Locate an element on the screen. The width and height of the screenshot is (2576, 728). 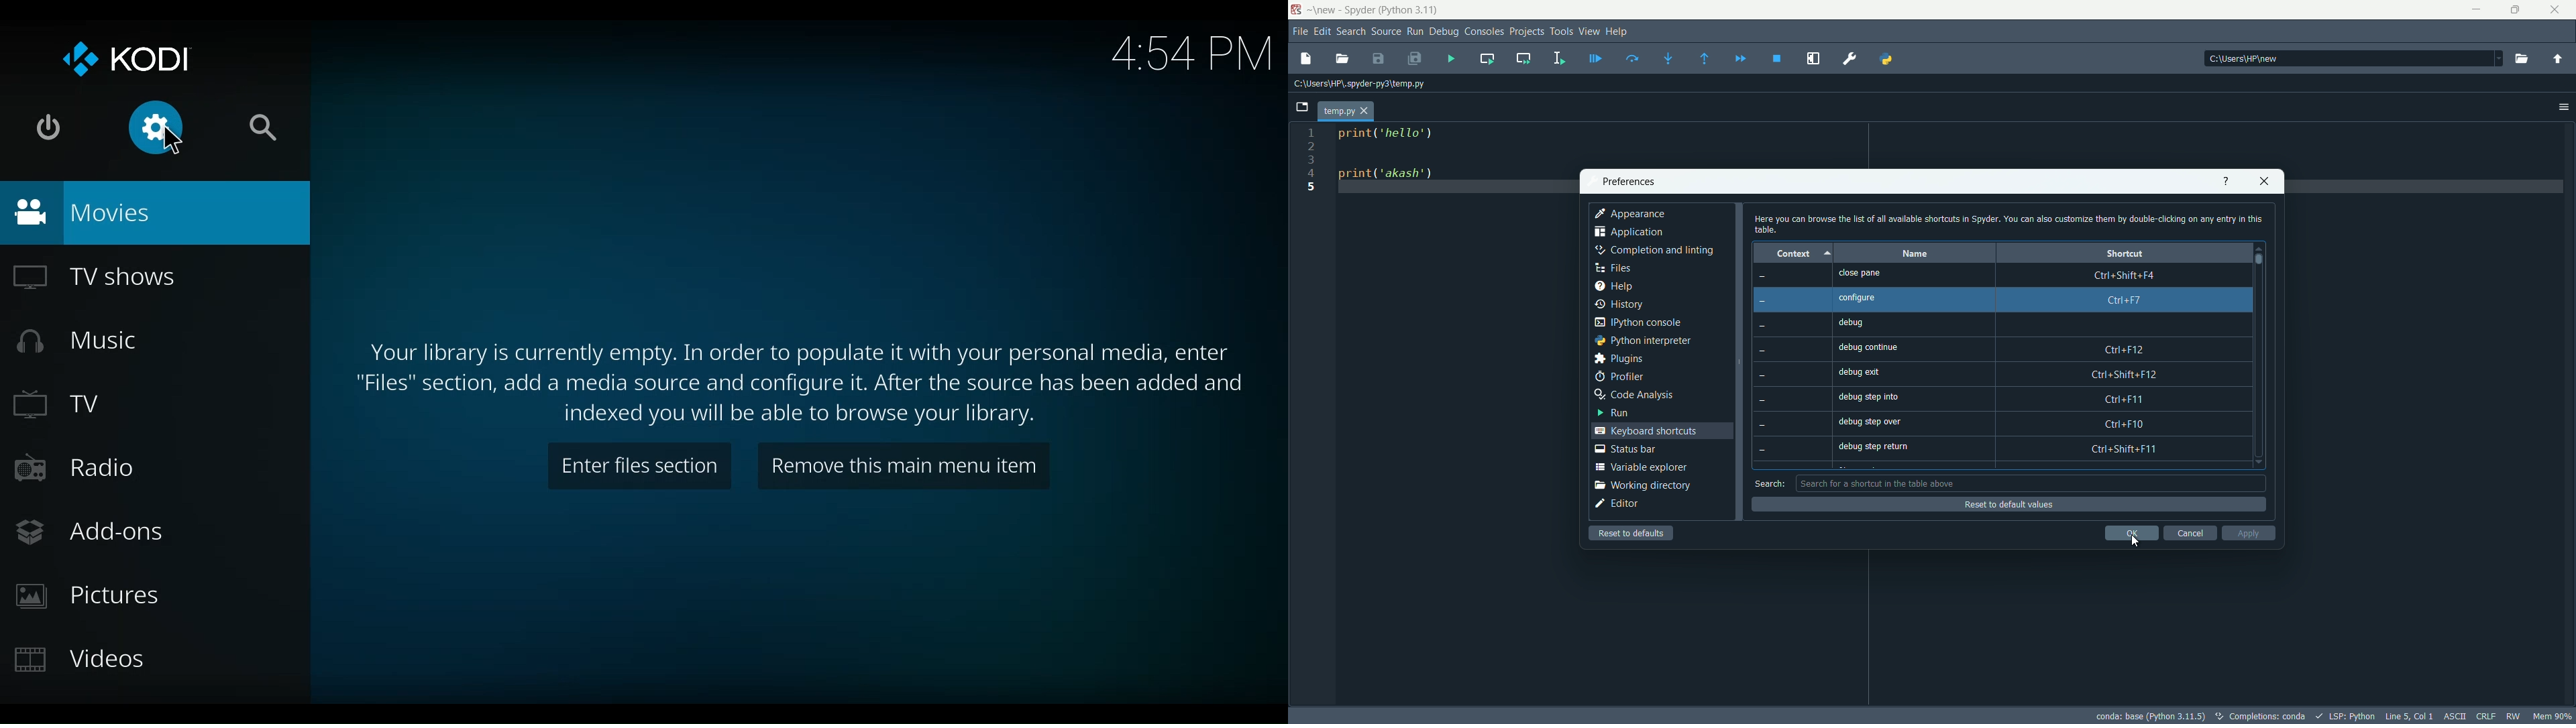
preferences is located at coordinates (1625, 182).